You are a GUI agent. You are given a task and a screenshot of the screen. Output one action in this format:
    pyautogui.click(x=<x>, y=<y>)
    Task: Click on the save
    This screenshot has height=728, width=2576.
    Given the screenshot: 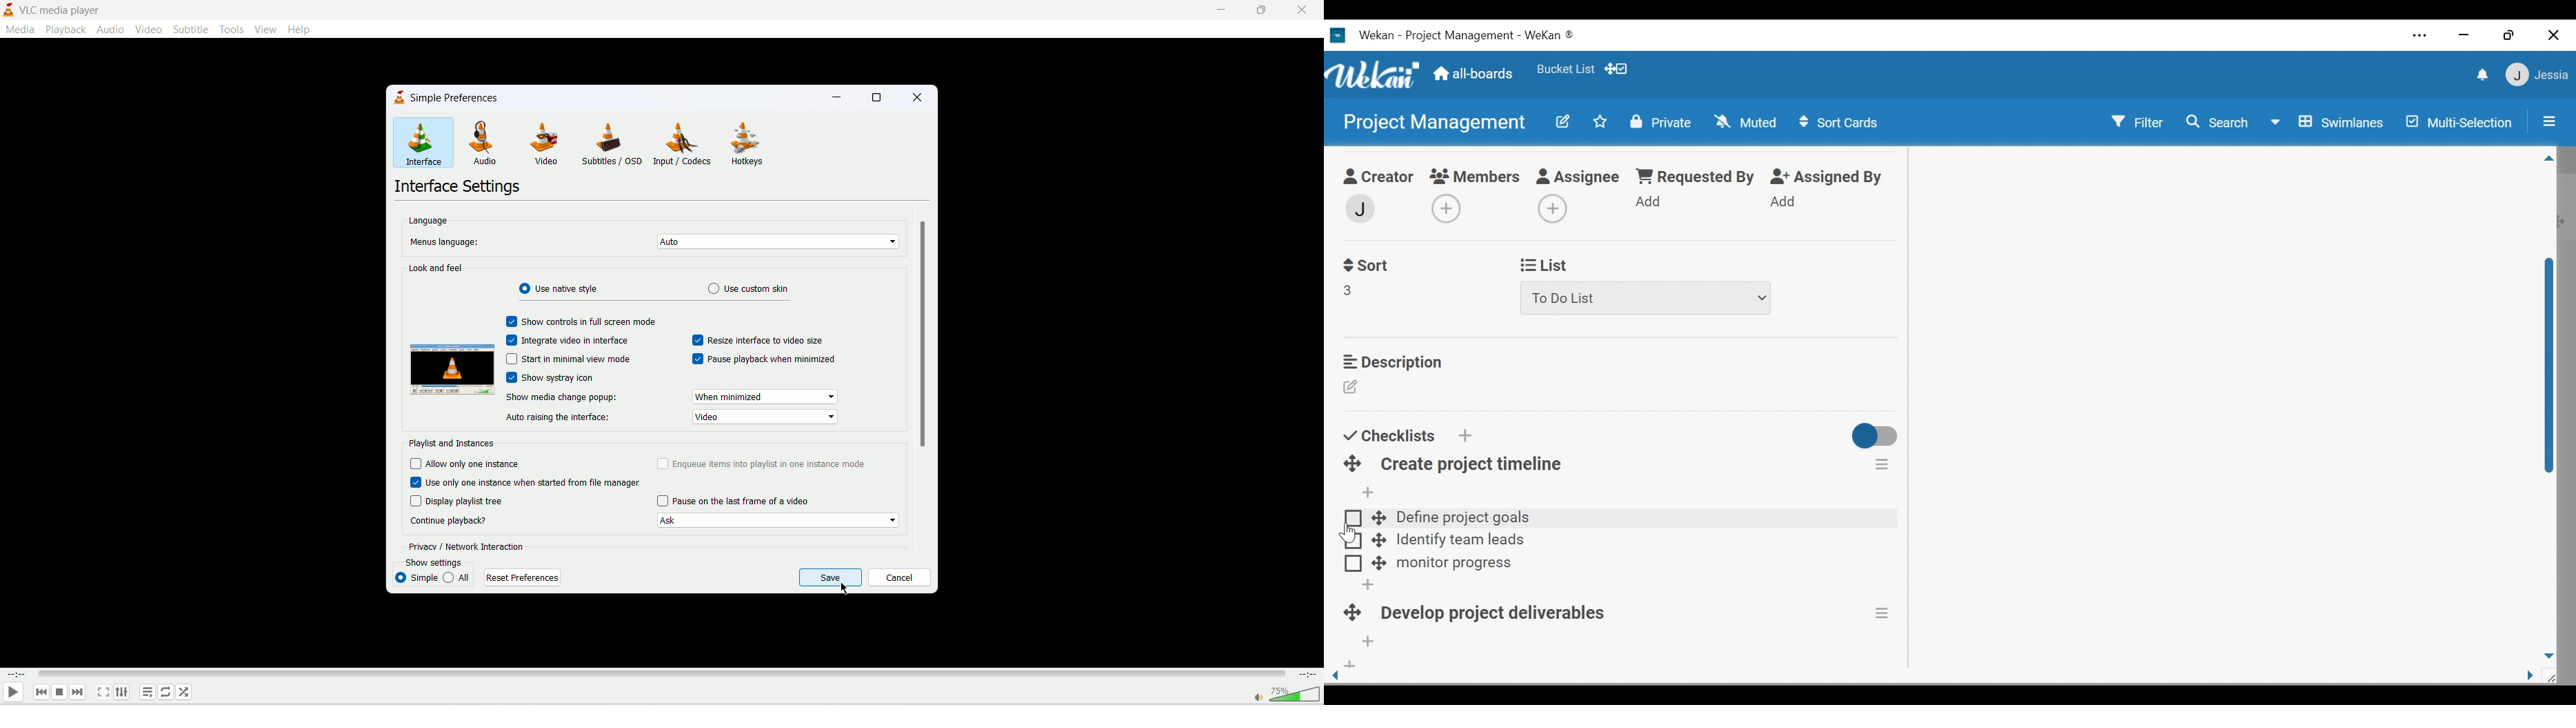 What is the action you would take?
    pyautogui.click(x=830, y=578)
    